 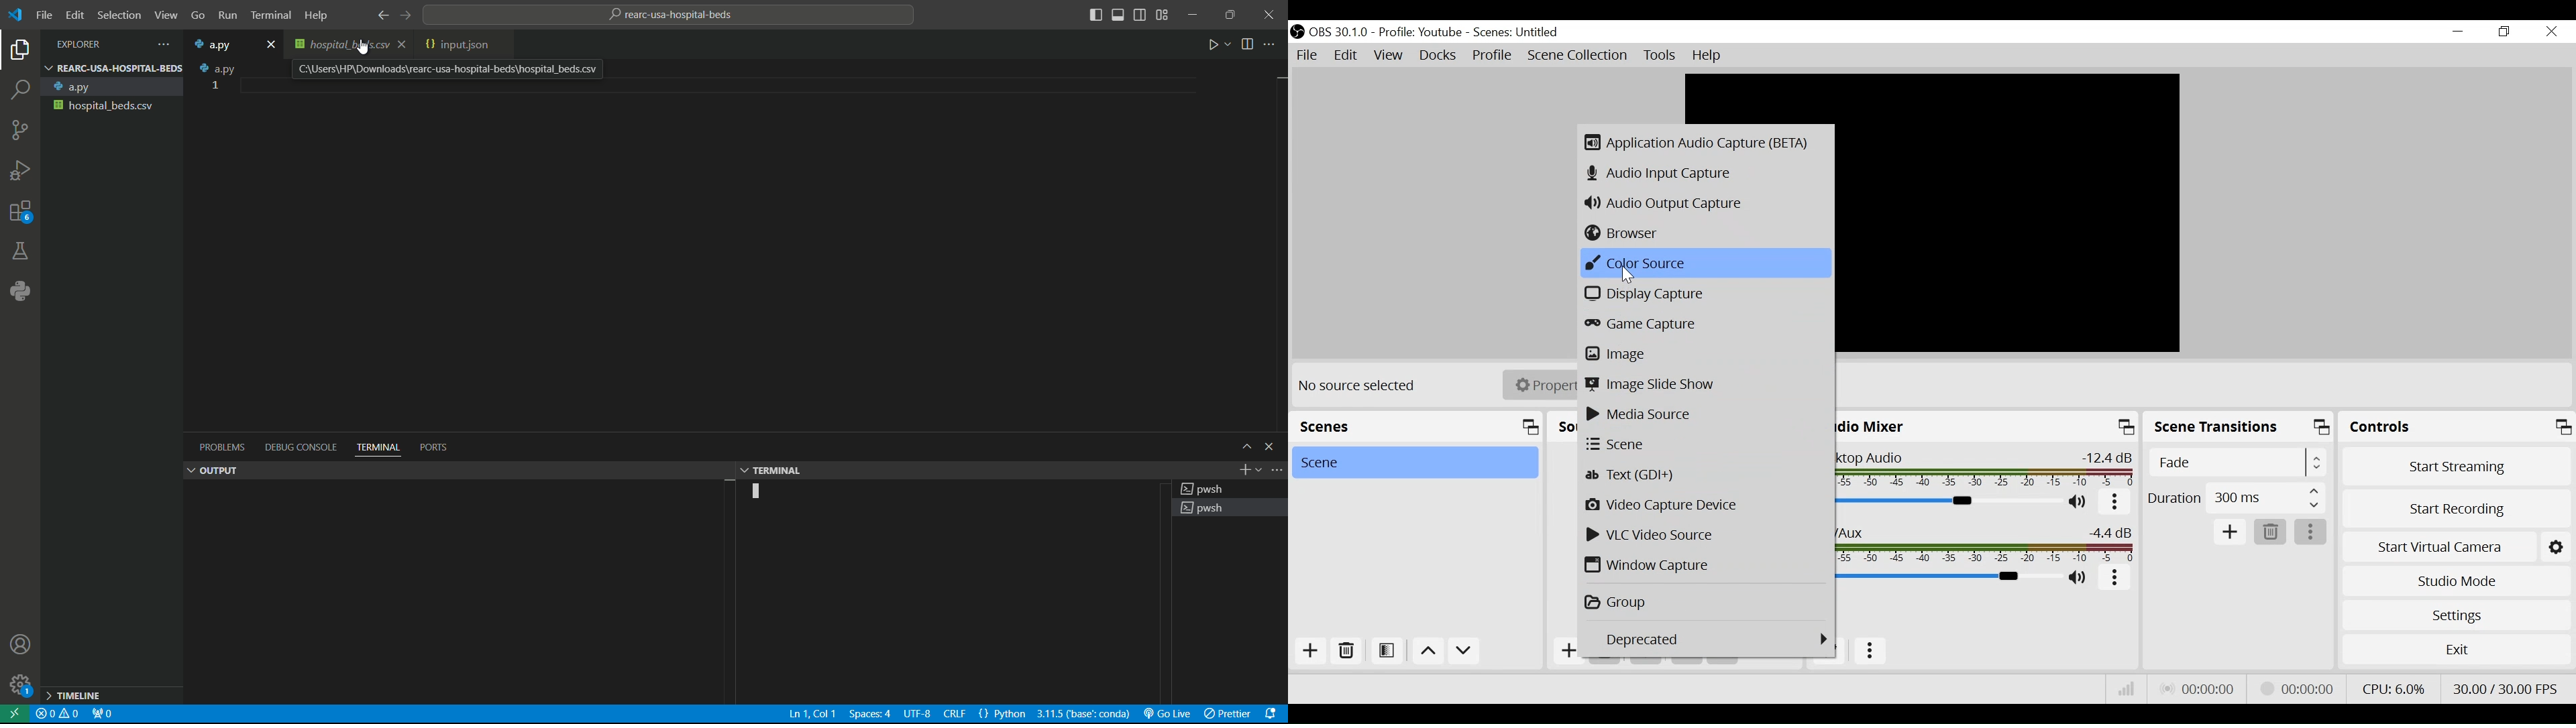 I want to click on Select Scene Transition, so click(x=2239, y=464).